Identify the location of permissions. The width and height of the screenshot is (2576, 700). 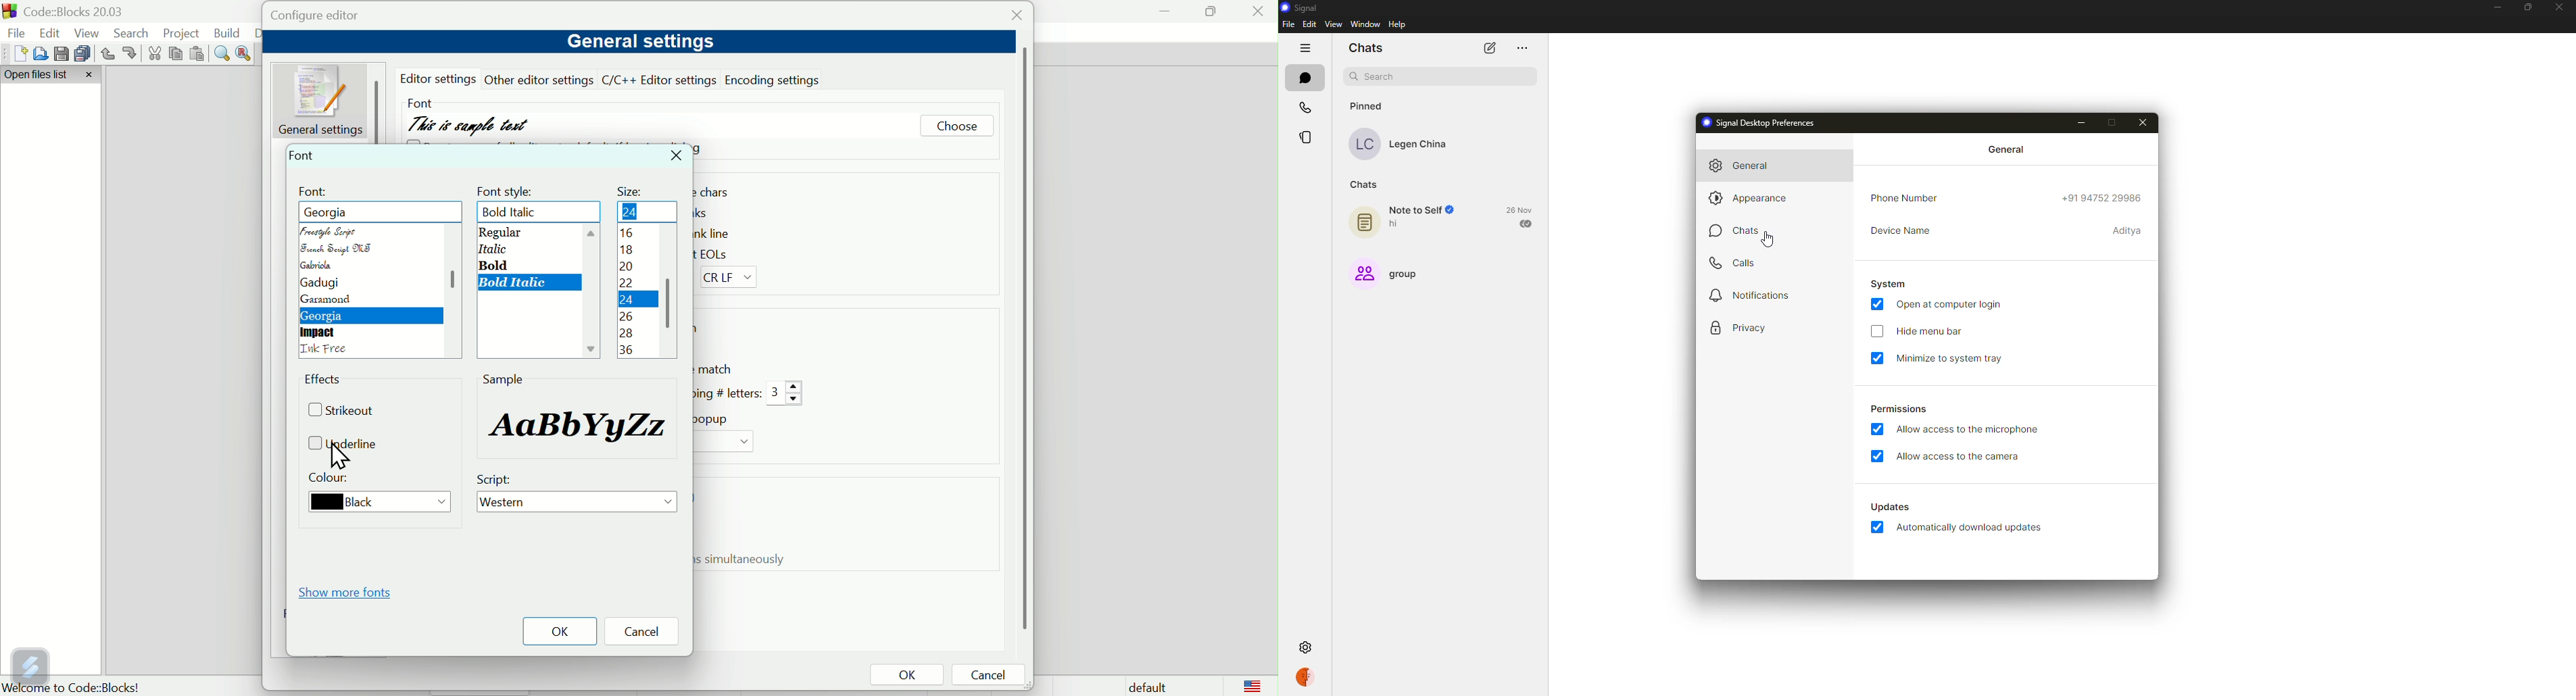
(1900, 409).